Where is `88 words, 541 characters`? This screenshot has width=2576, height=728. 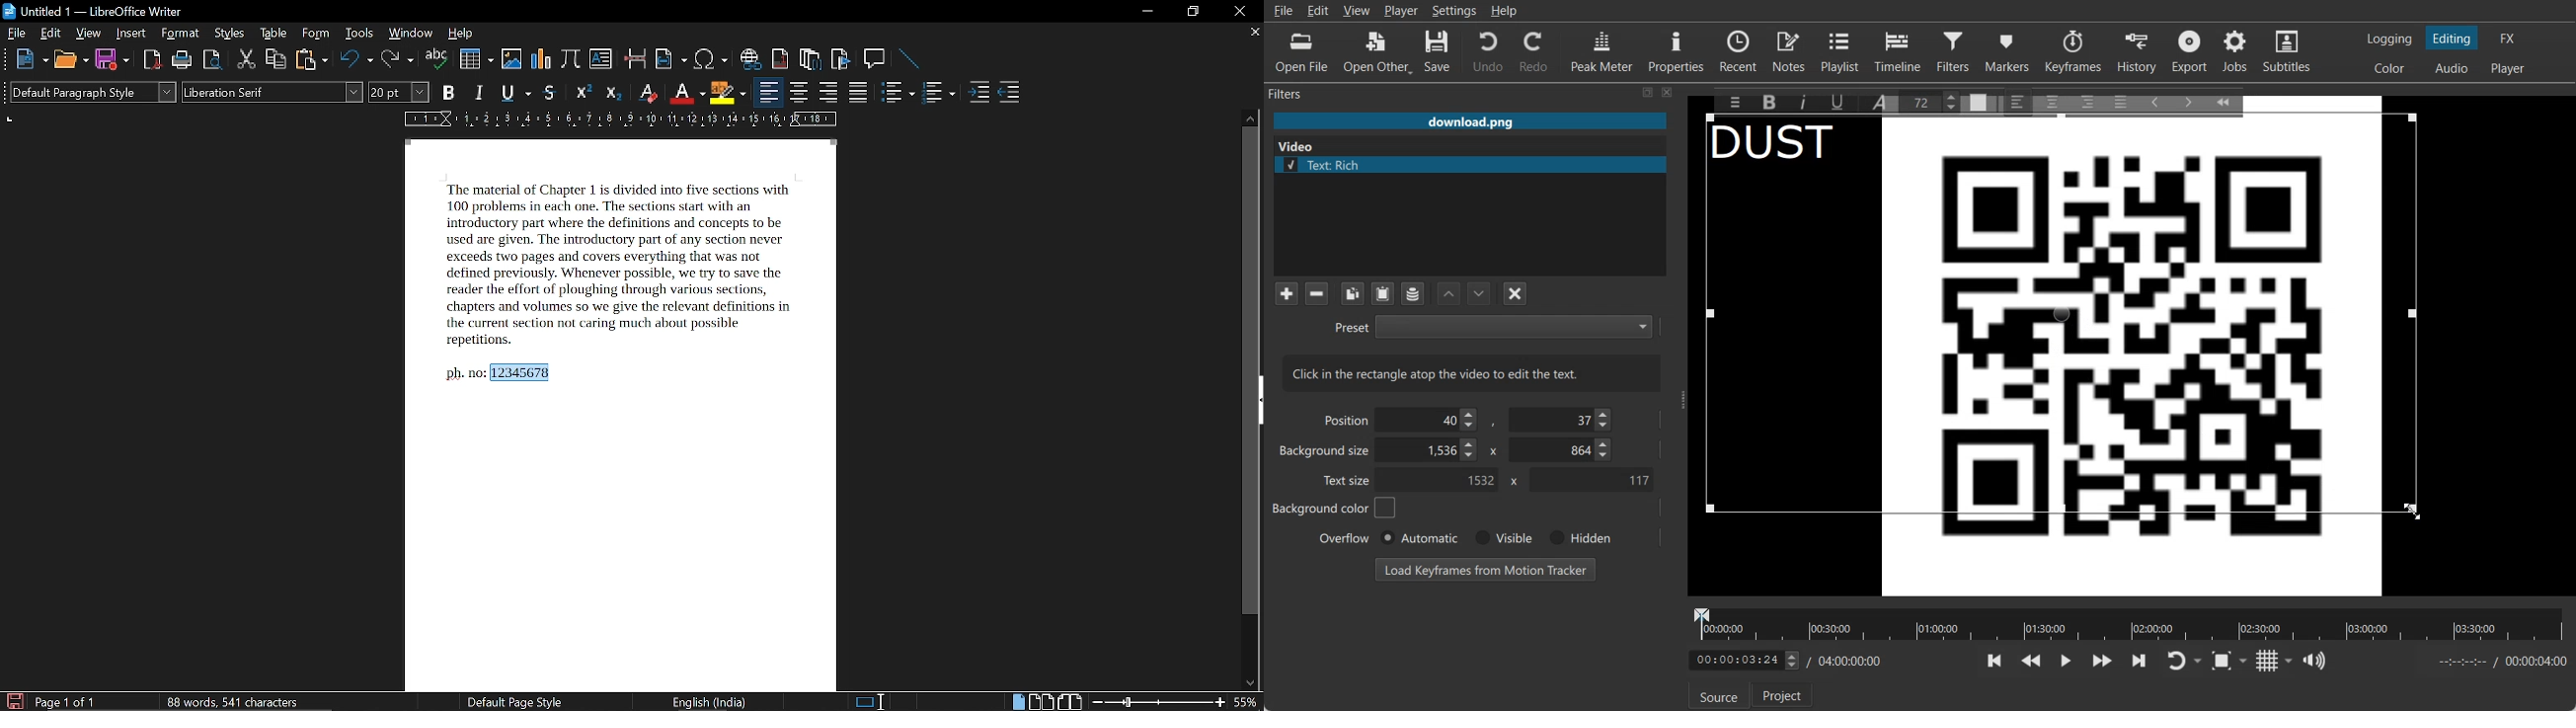 88 words, 541 characters is located at coordinates (232, 700).